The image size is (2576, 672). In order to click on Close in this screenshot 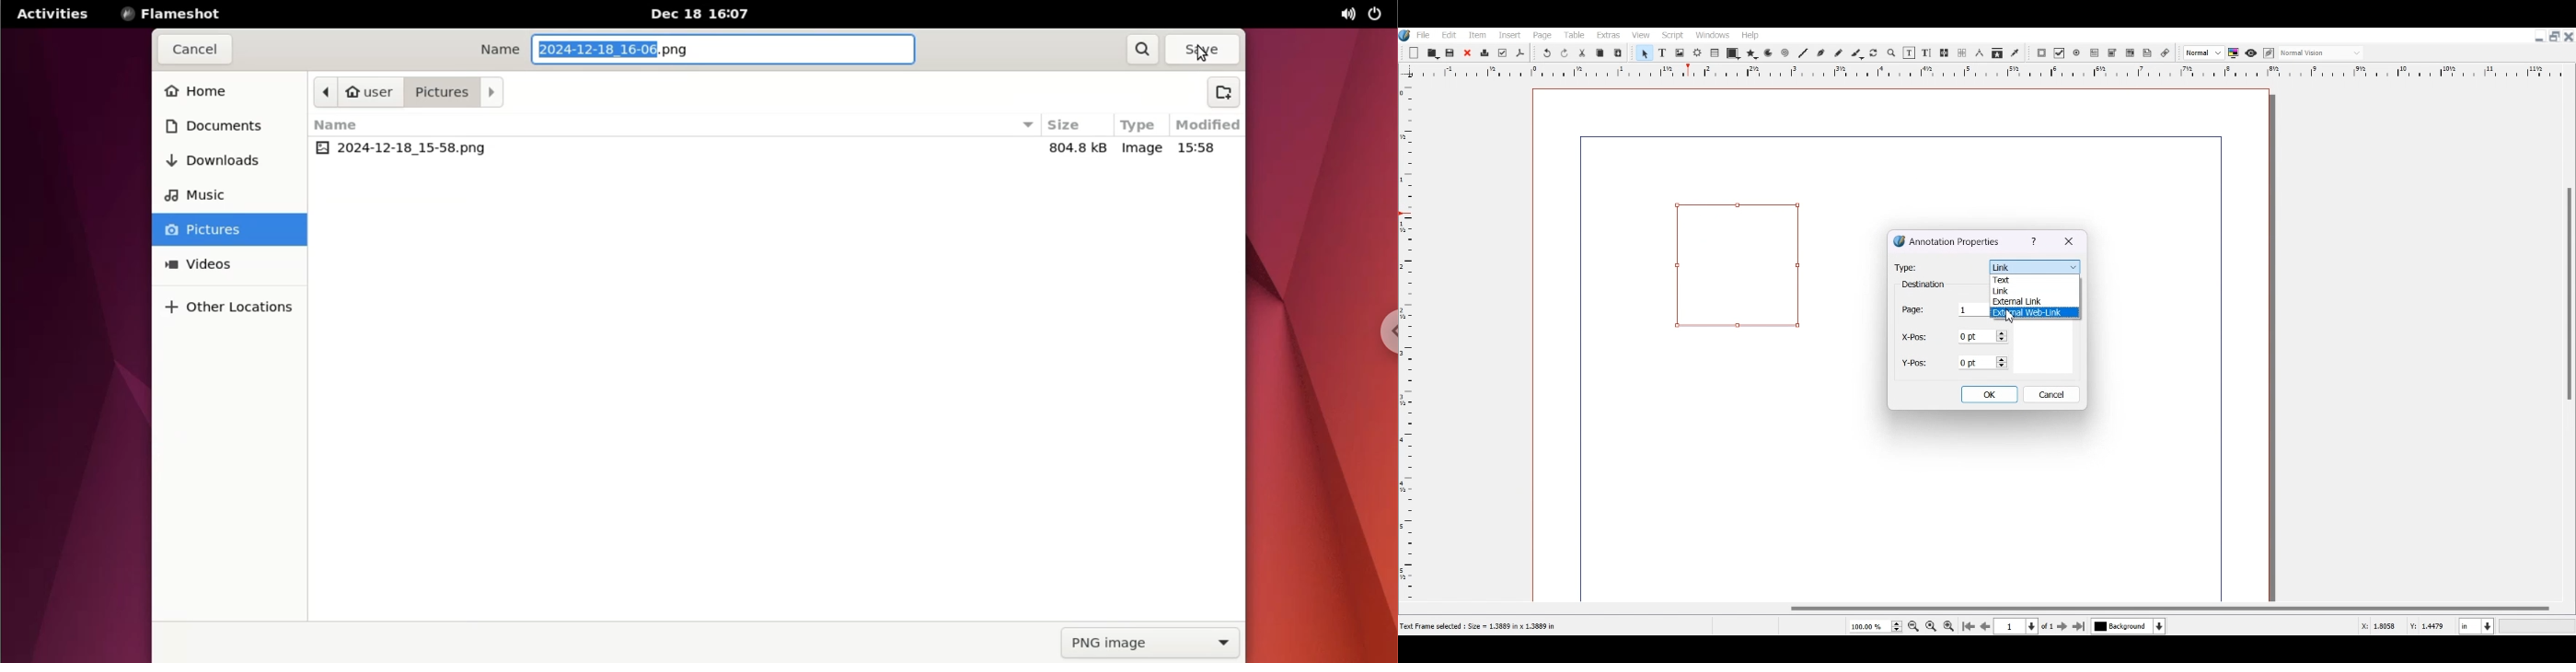, I will do `click(1467, 53)`.